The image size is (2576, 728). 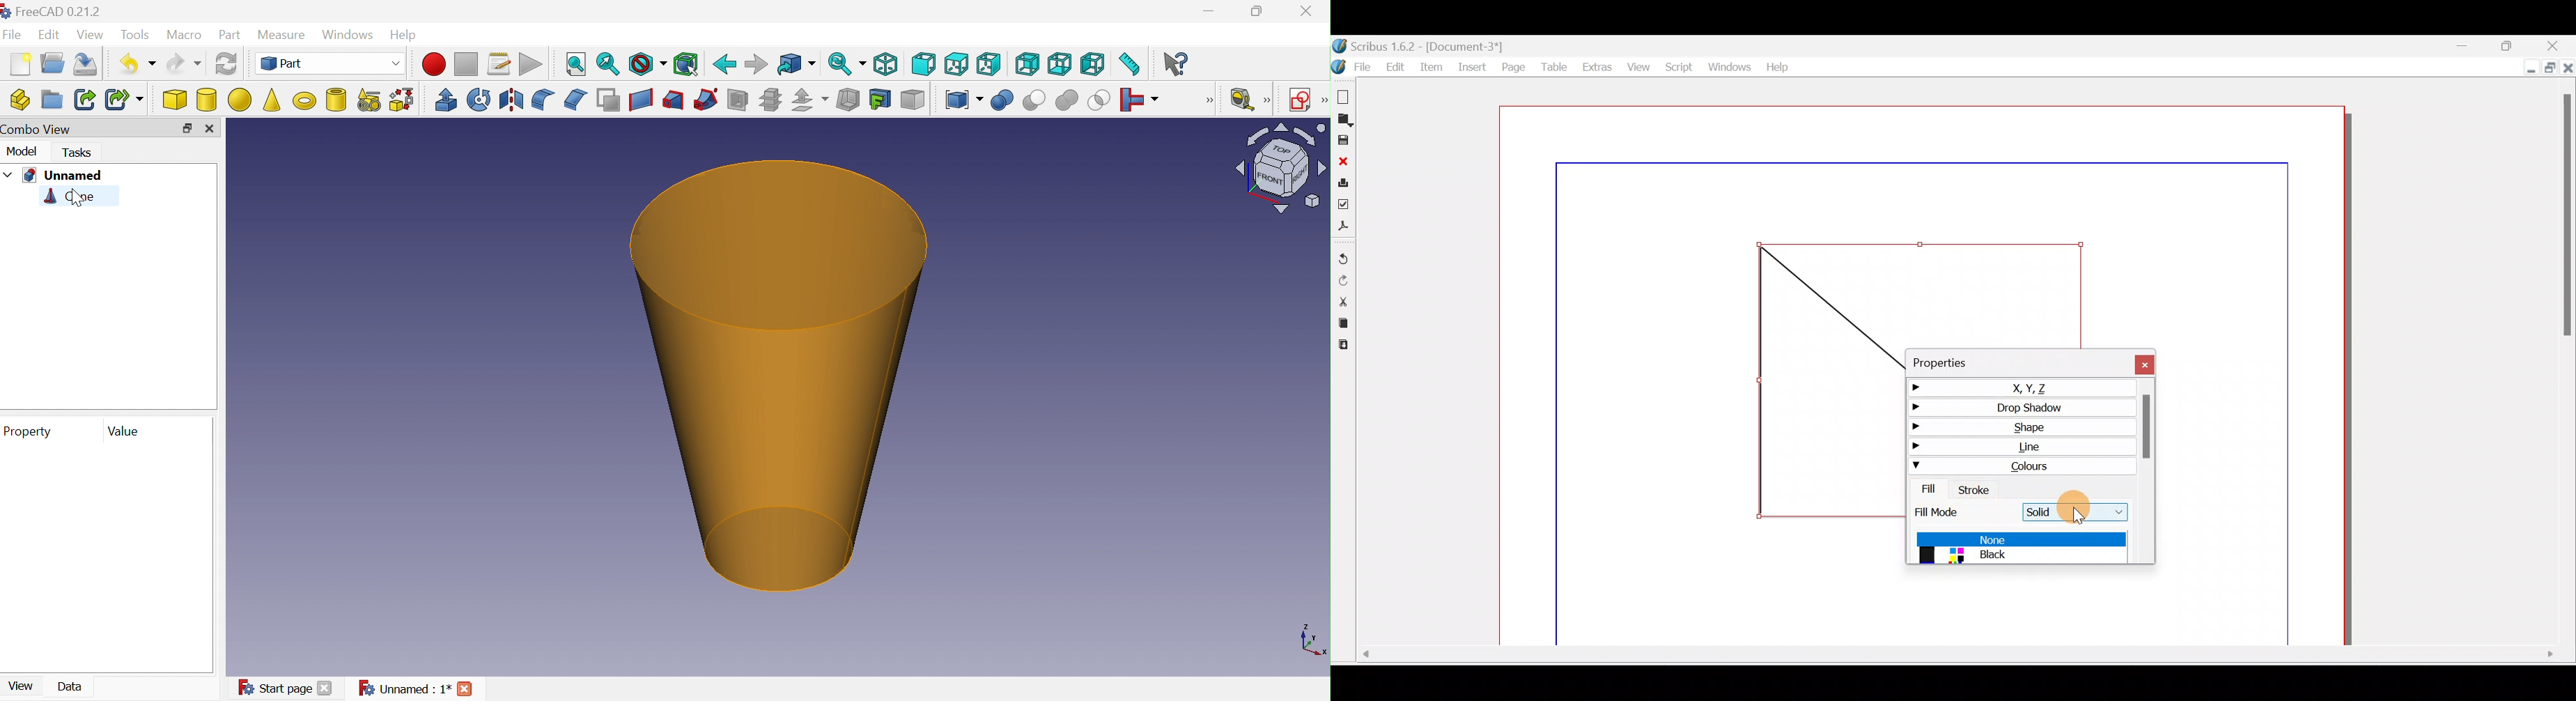 I want to click on Windows, so click(x=1728, y=64).